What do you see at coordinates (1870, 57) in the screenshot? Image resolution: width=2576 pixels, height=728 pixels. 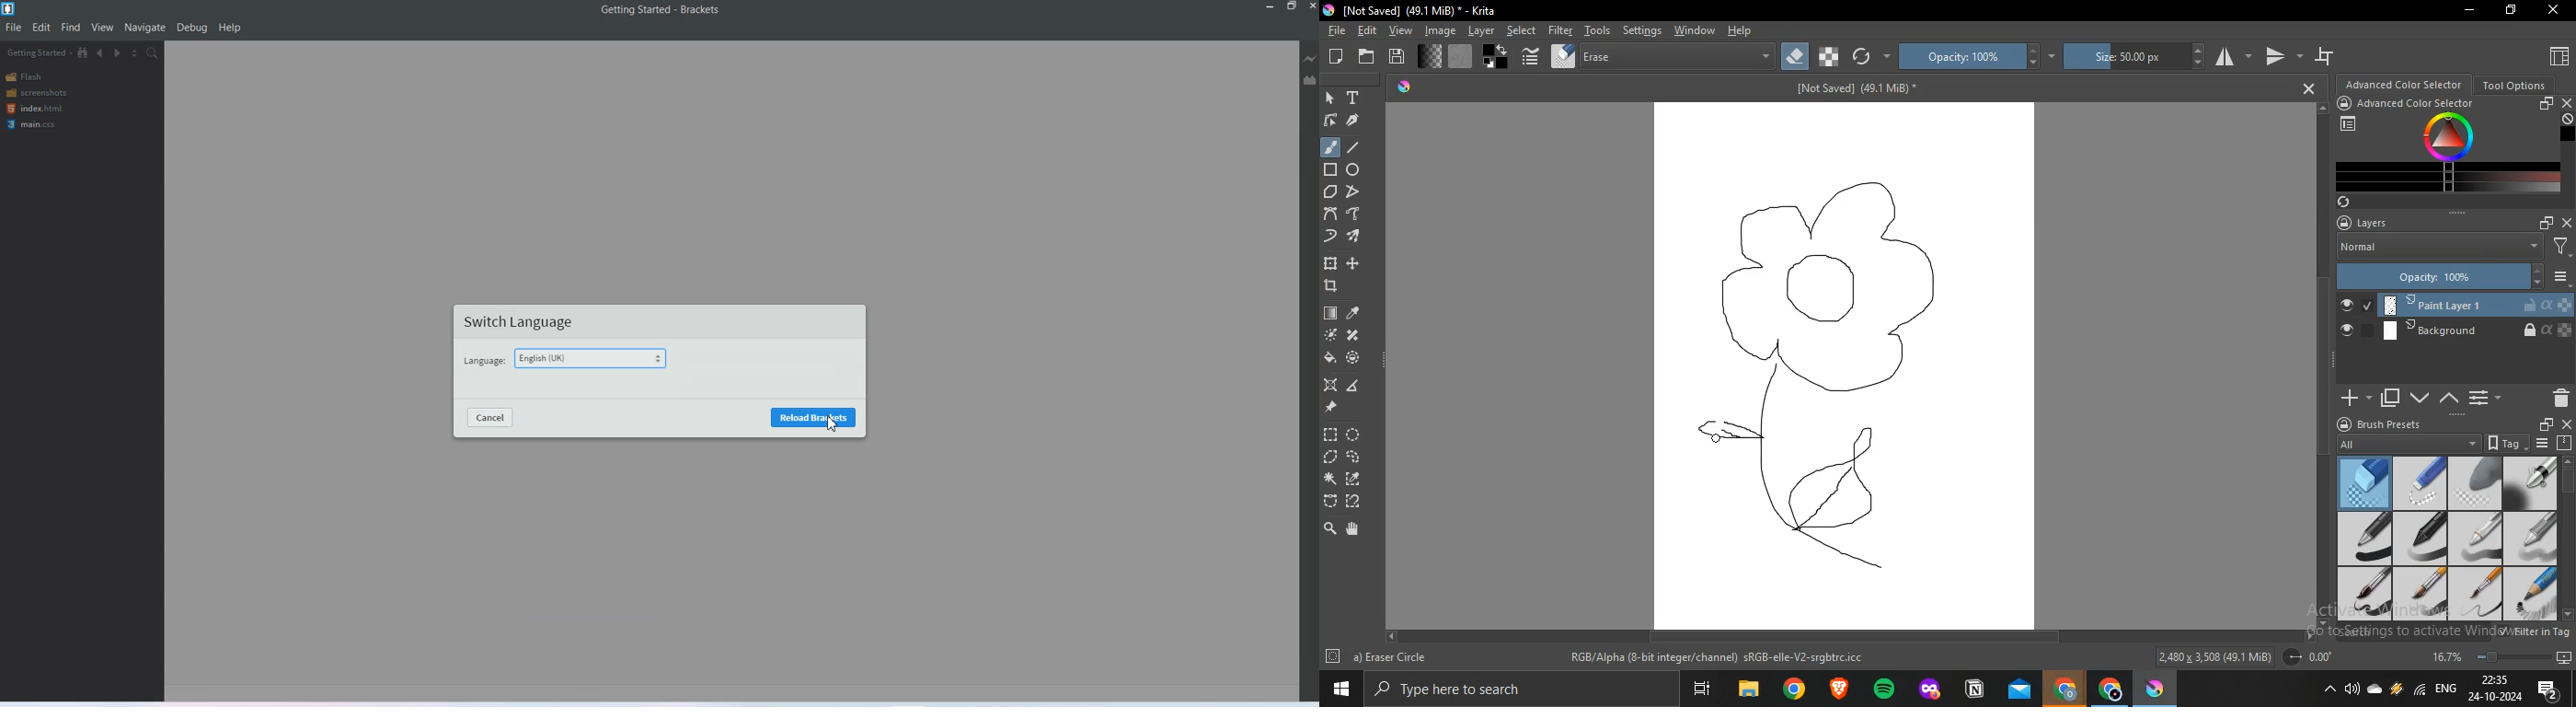 I see `reload original preset` at bounding box center [1870, 57].